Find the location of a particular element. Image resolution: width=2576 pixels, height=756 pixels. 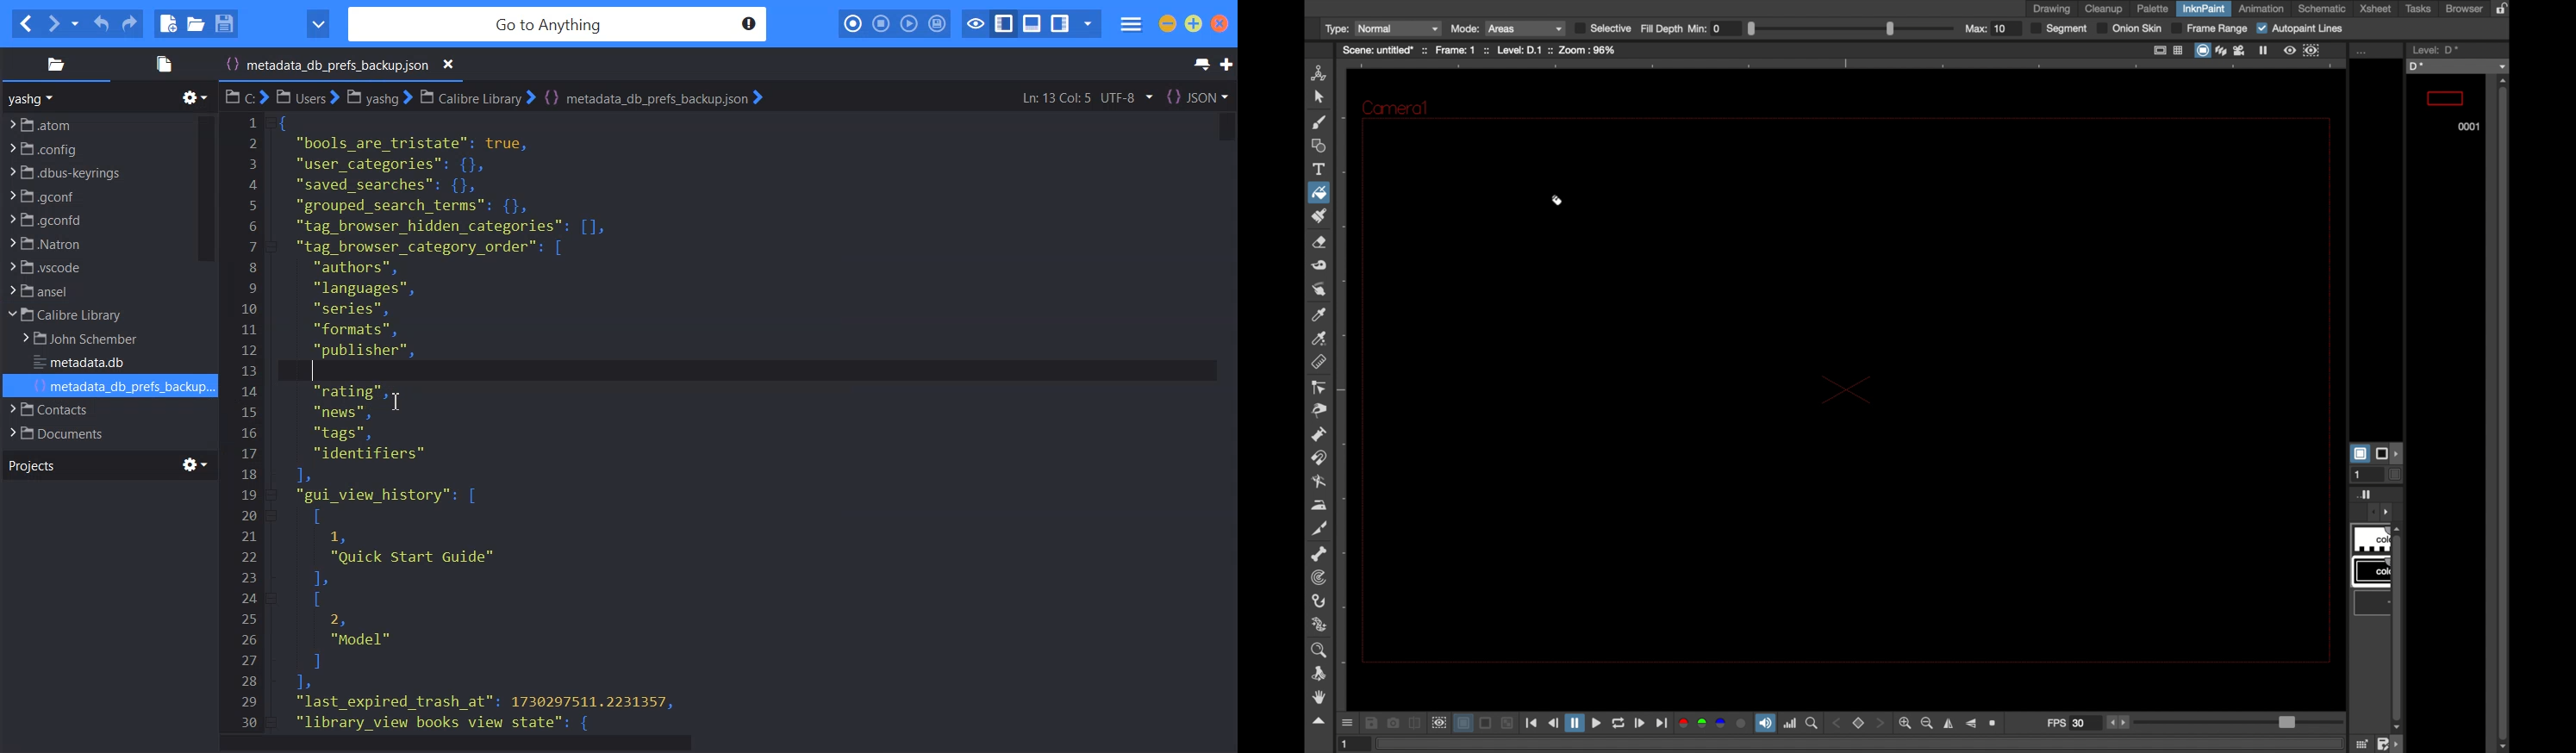

tasks is located at coordinates (2418, 9).